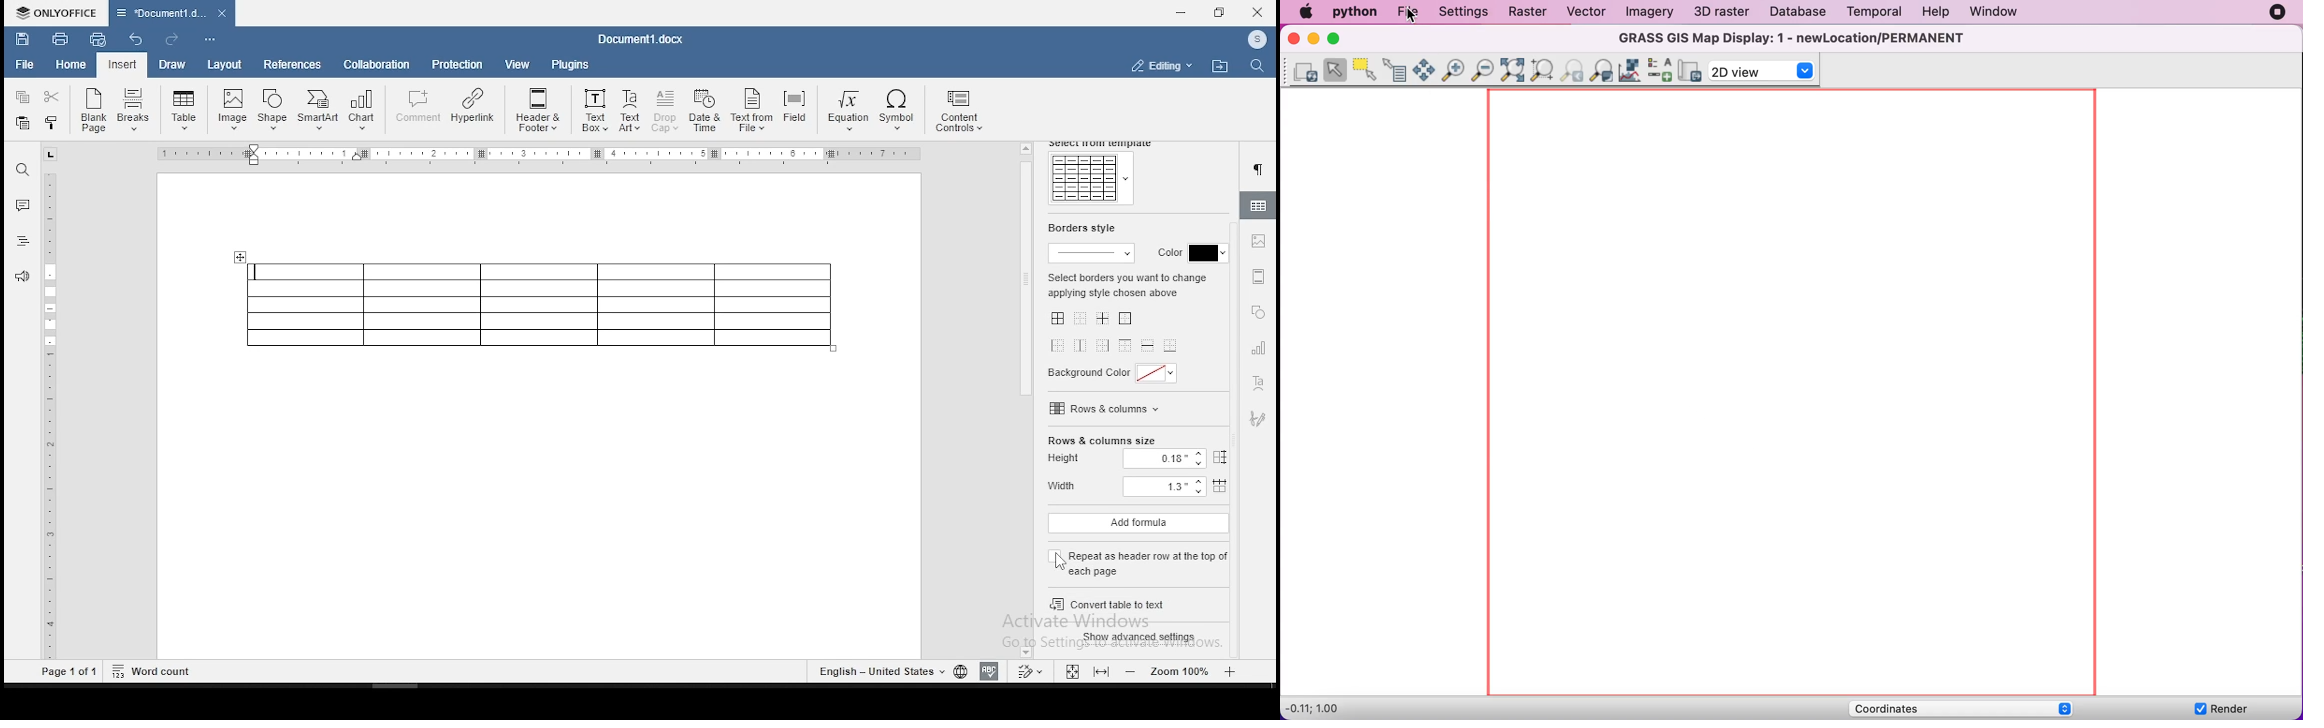 The image size is (2324, 728). Describe the element at coordinates (416, 106) in the screenshot. I see `comment` at that location.